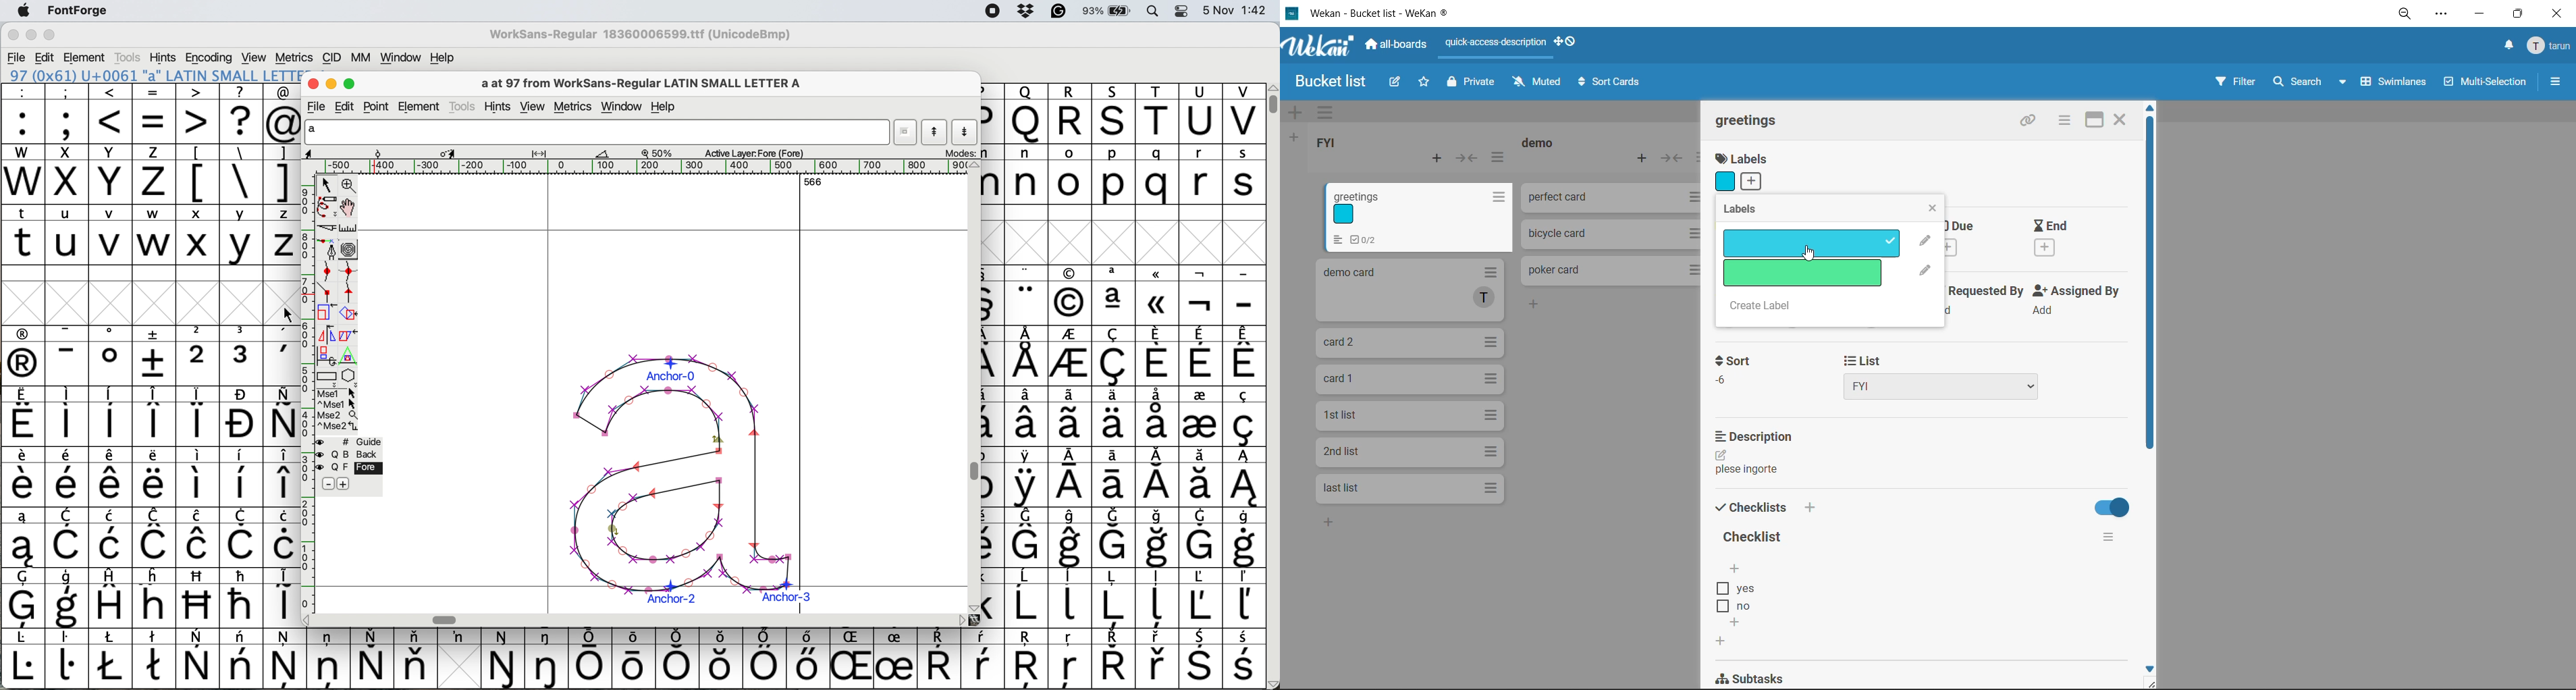 This screenshot has height=700, width=2576. What do you see at coordinates (86, 57) in the screenshot?
I see `element` at bounding box center [86, 57].